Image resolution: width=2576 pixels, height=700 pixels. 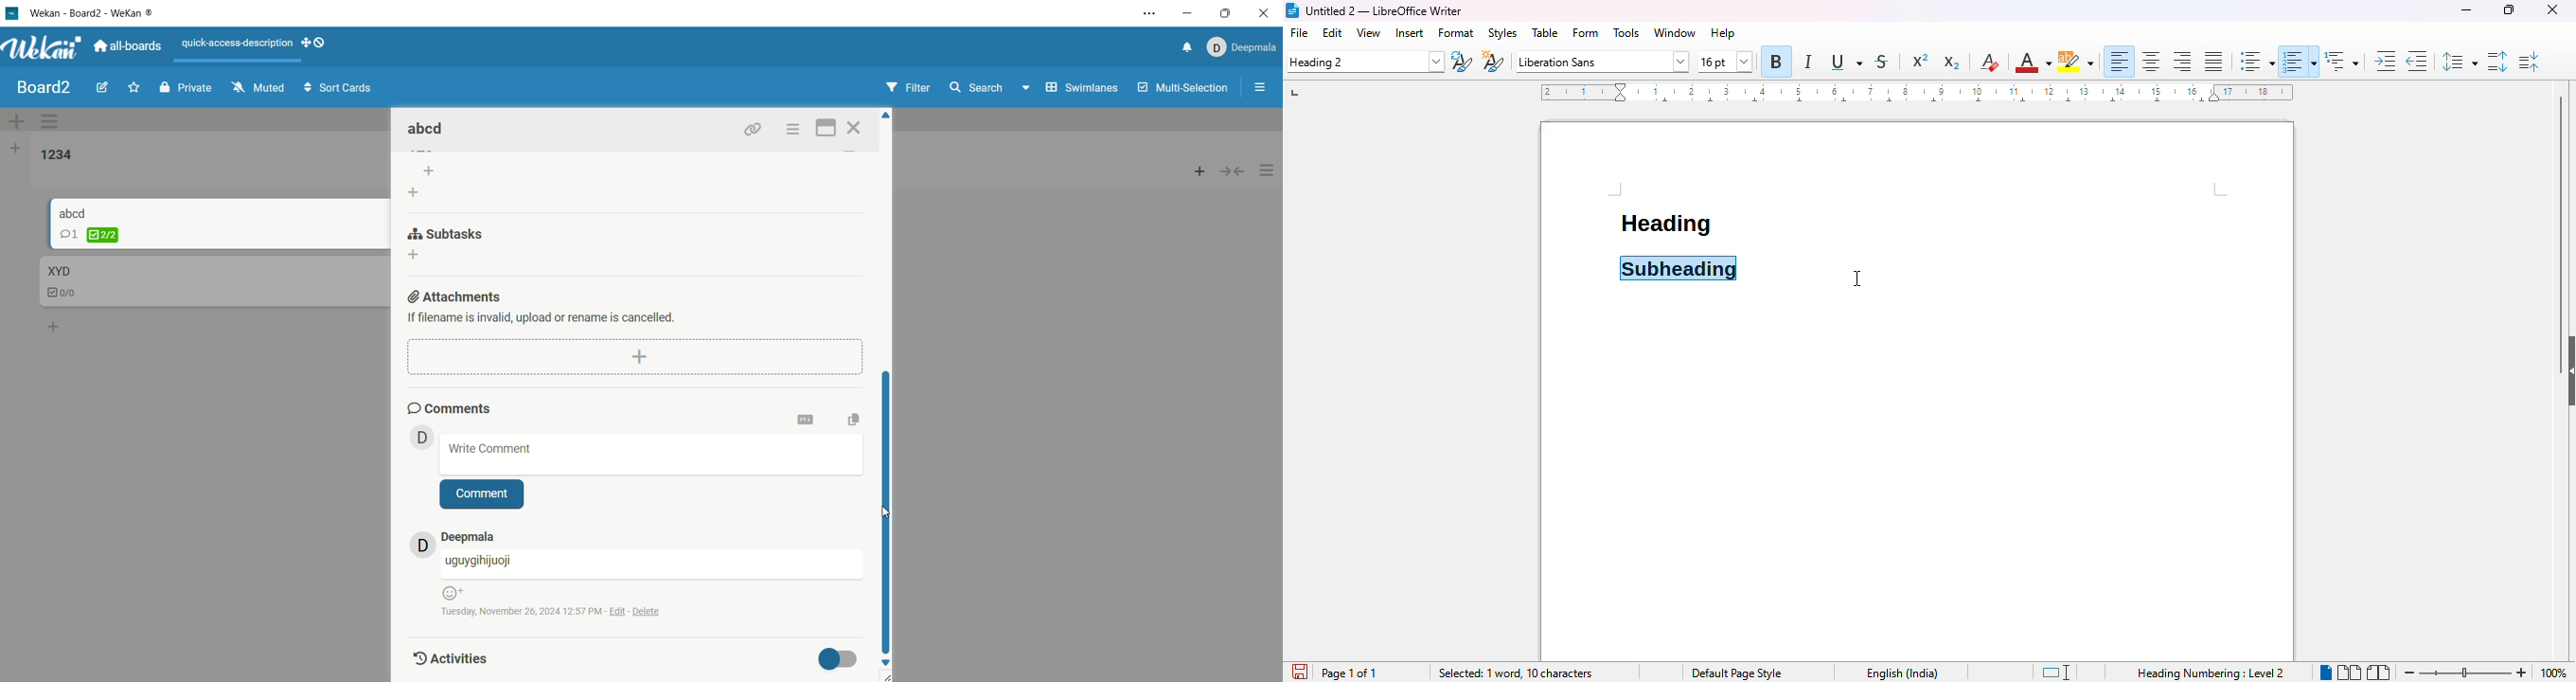 I want to click on underline, so click(x=1844, y=63).